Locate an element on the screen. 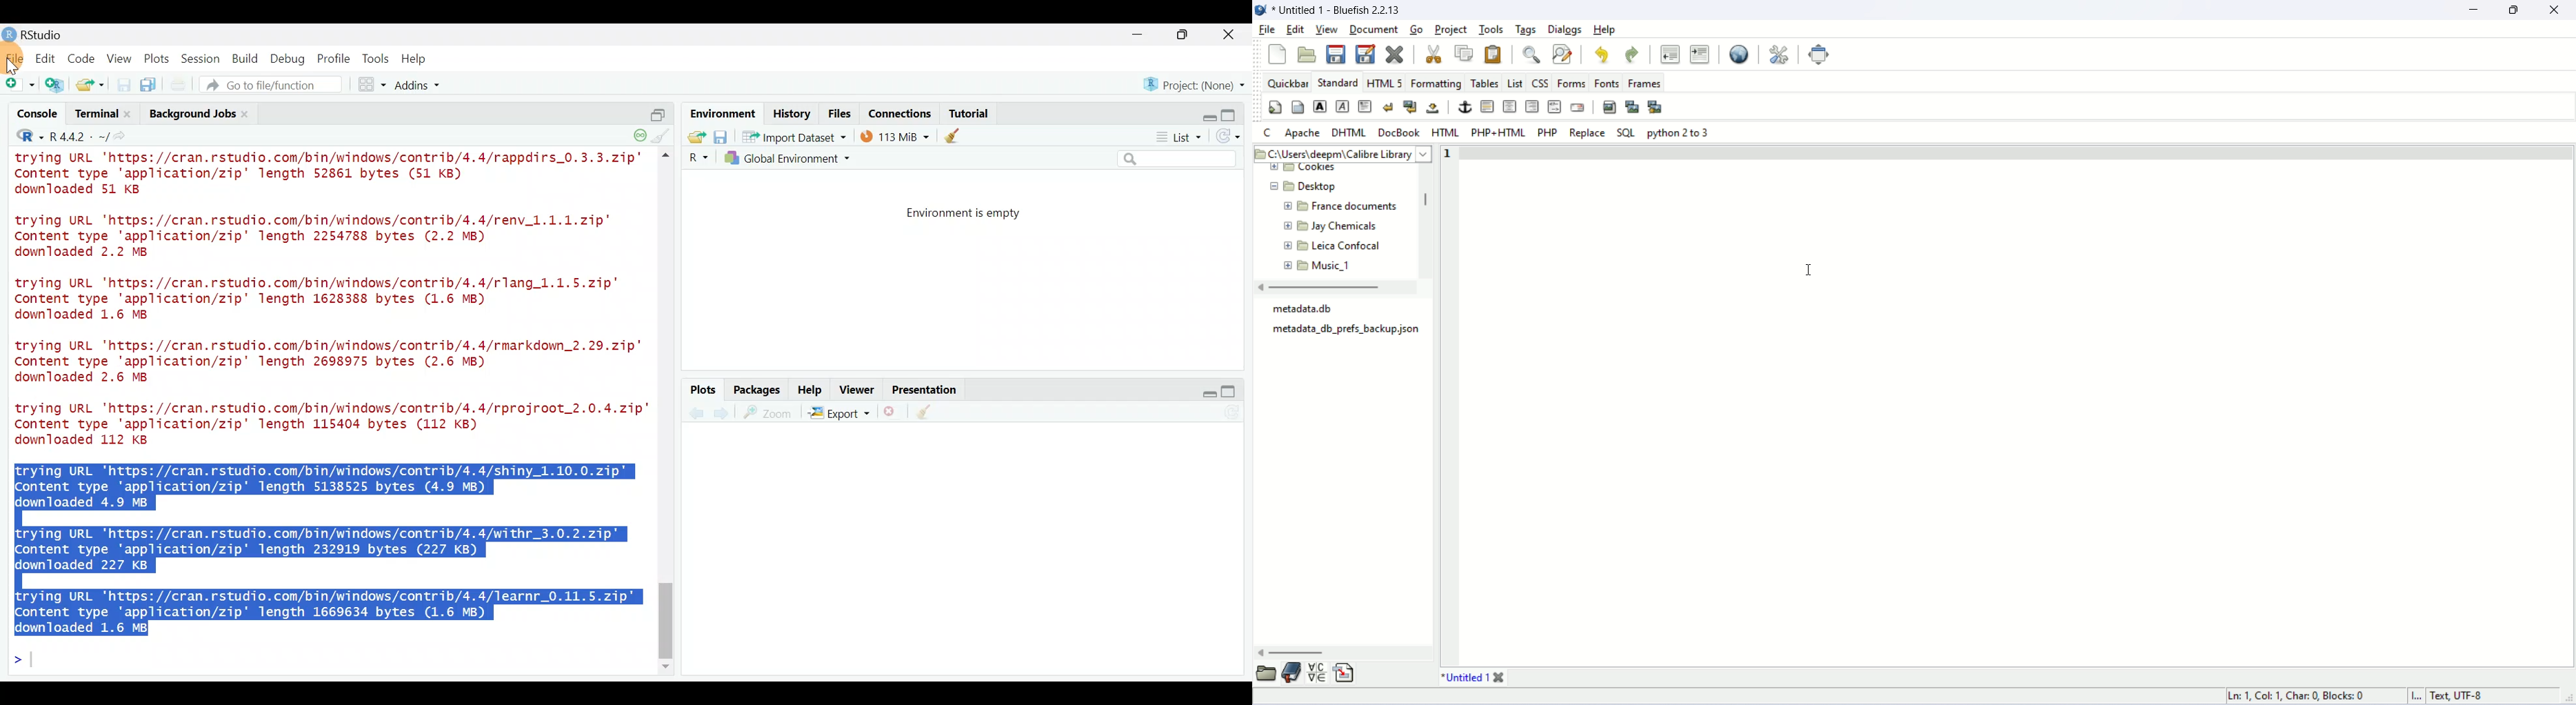 The width and height of the screenshot is (2576, 728). trying URL 'https://cran.rstudio.com/bin/windows/contrib/4.4/learnr_0.11.5.zip"
Content type 'application/zip' length 1669634 bytes (1.6 MB)
downloaded 1.6 is located at coordinates (330, 609).